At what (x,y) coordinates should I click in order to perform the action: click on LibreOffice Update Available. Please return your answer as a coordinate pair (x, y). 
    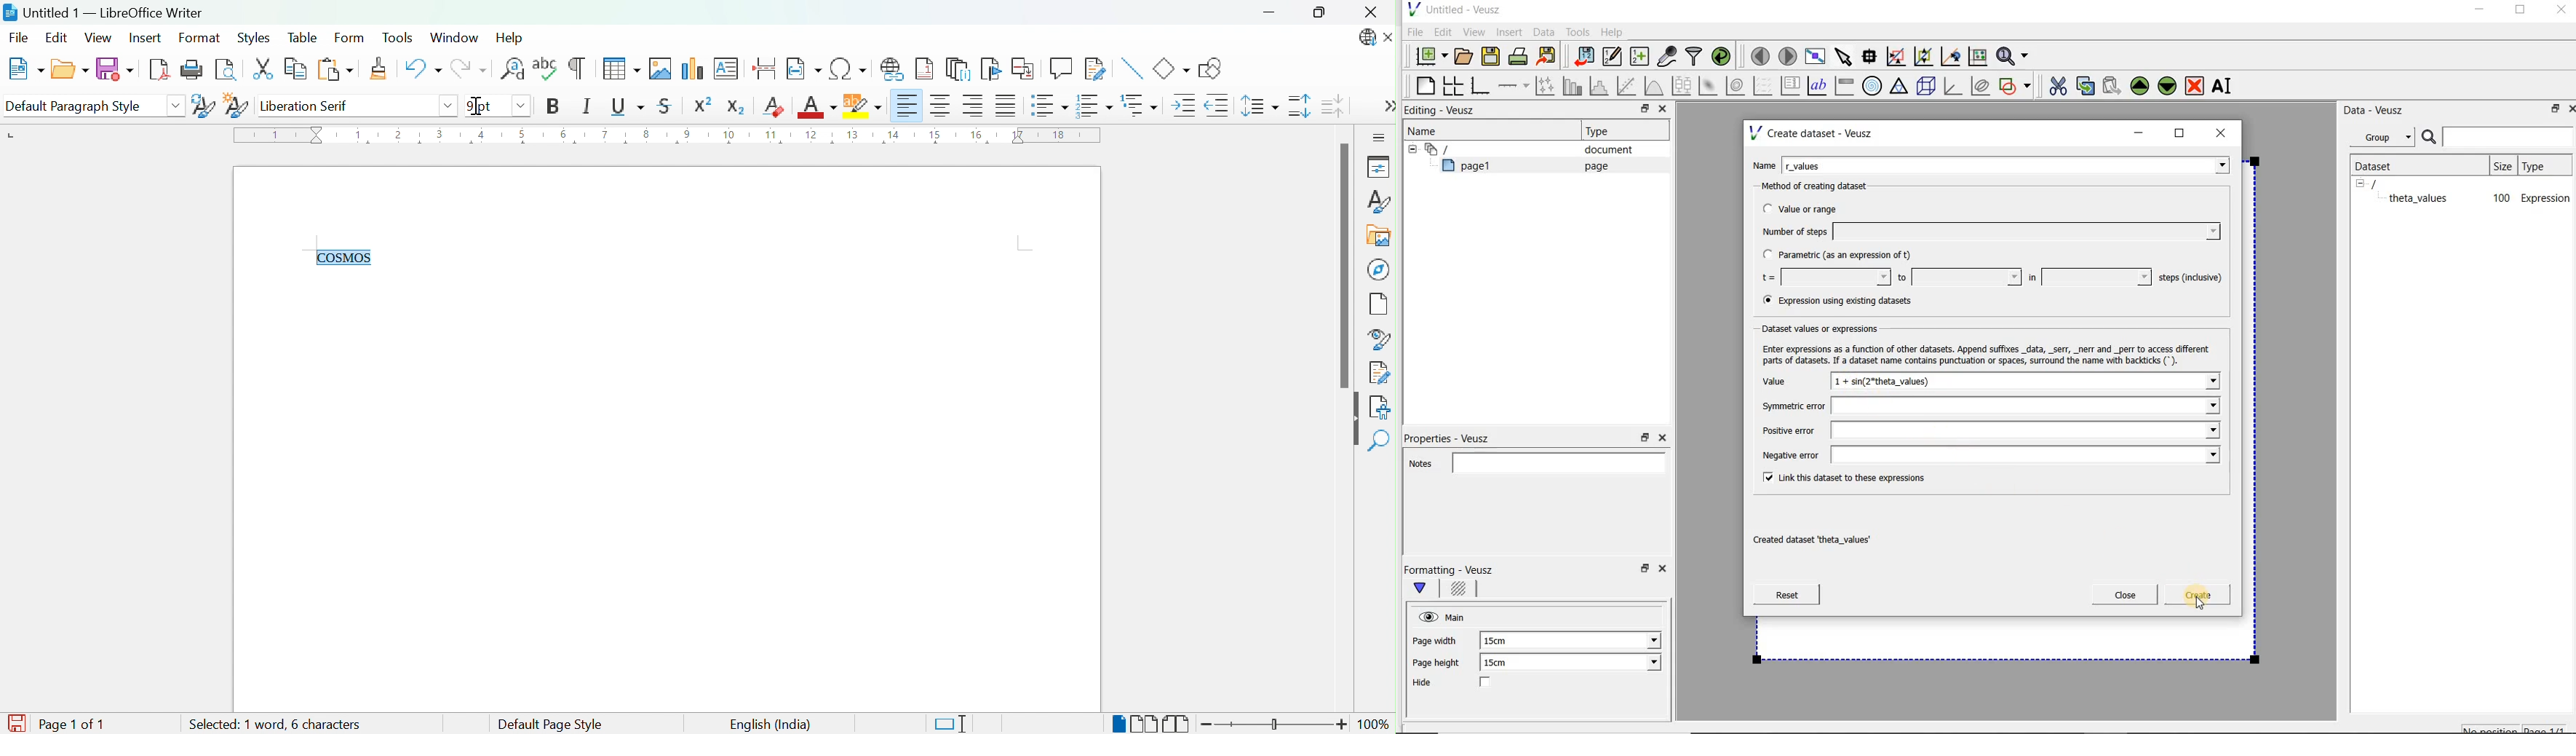
    Looking at the image, I should click on (1364, 39).